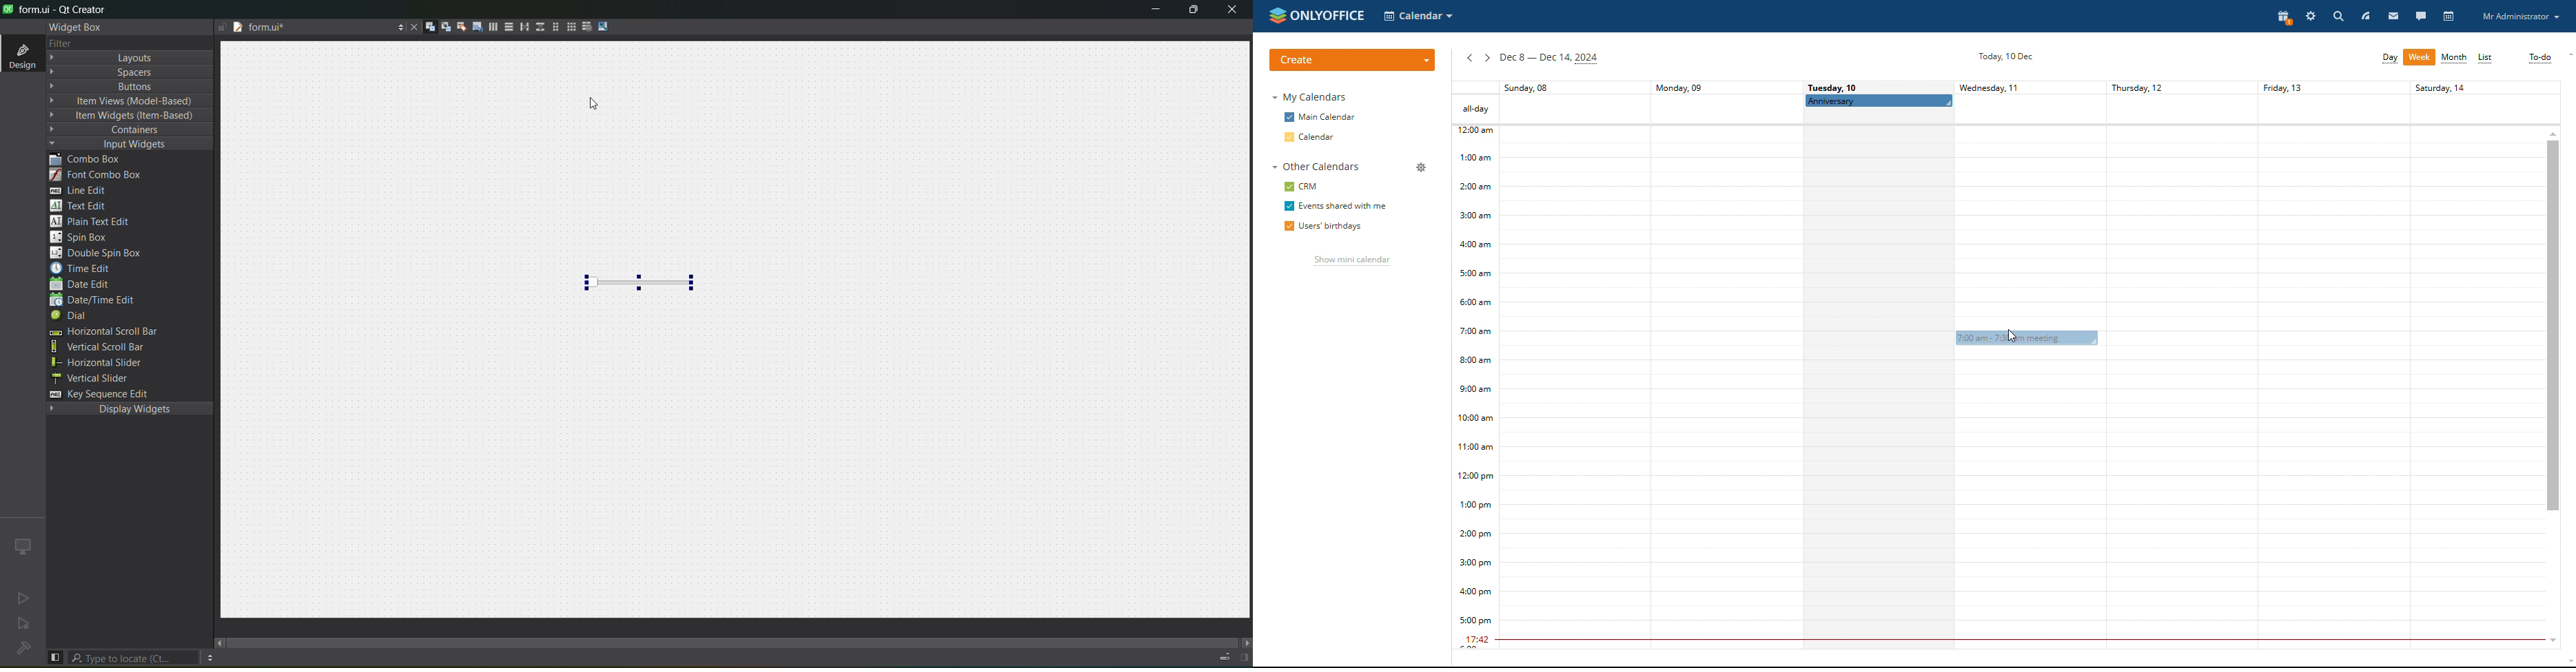  I want to click on schedule for a day, so click(1879, 388).